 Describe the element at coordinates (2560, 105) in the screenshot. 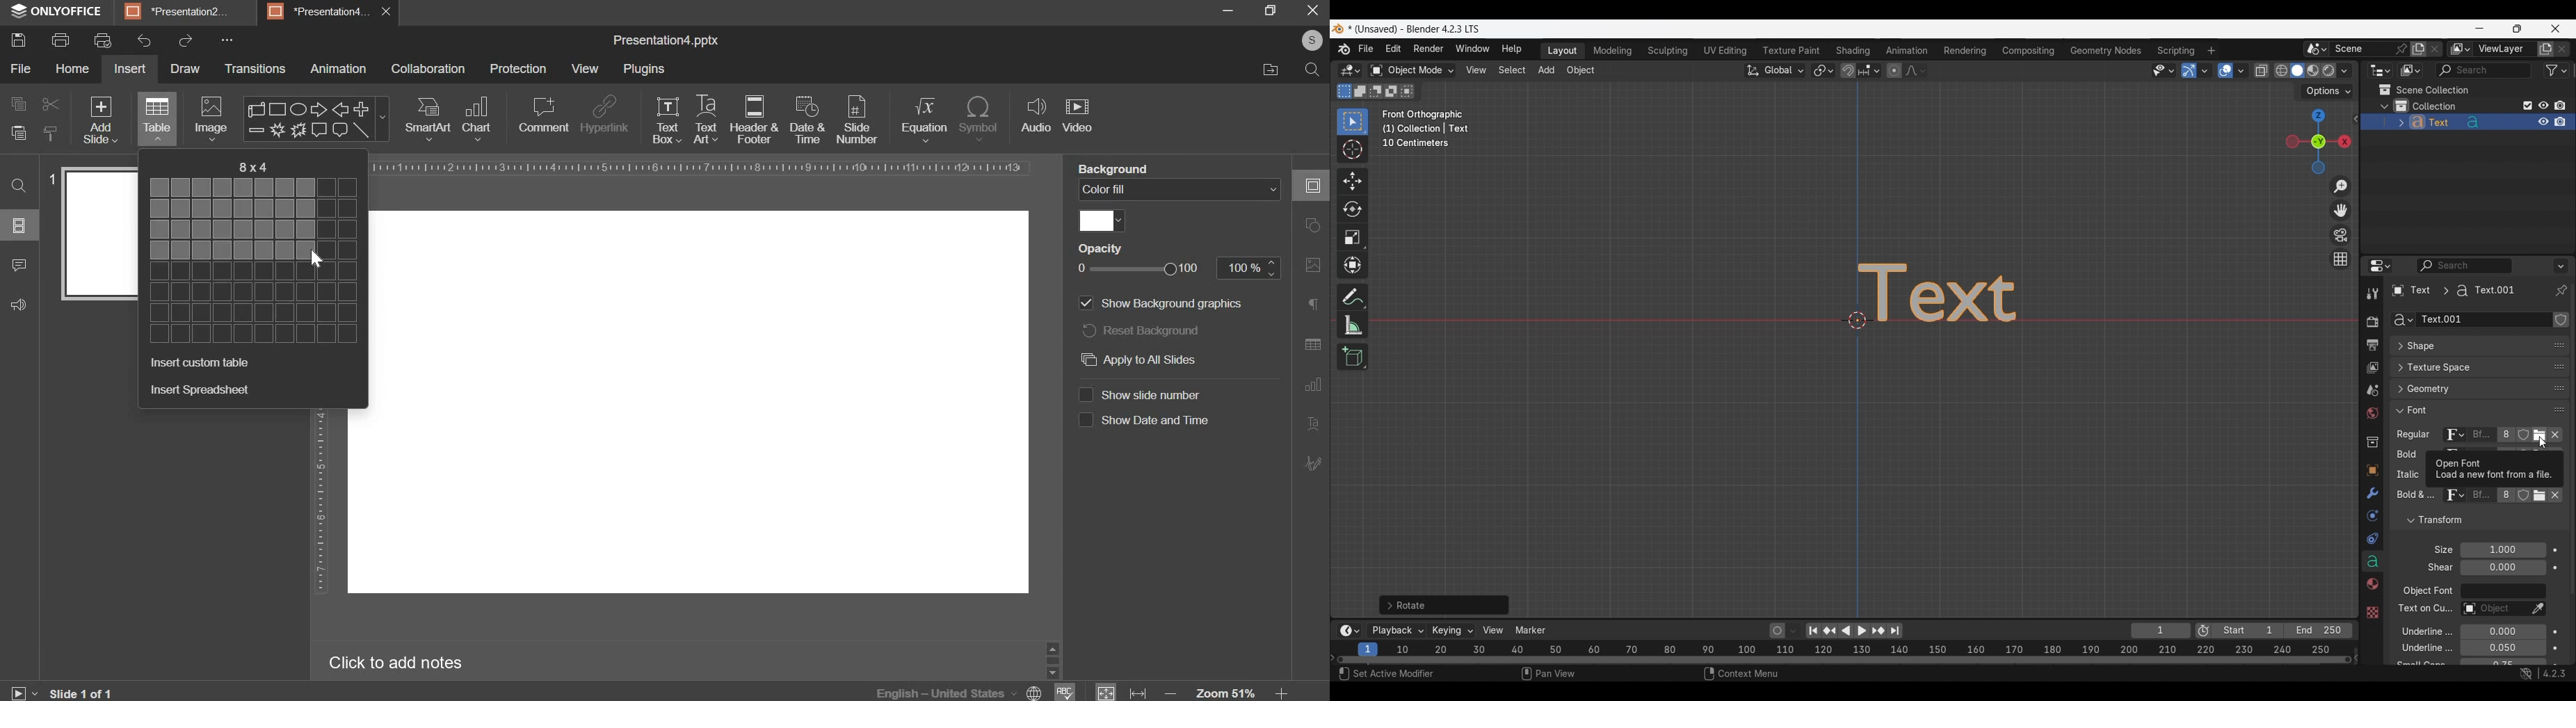

I see `Disable in renders` at that location.